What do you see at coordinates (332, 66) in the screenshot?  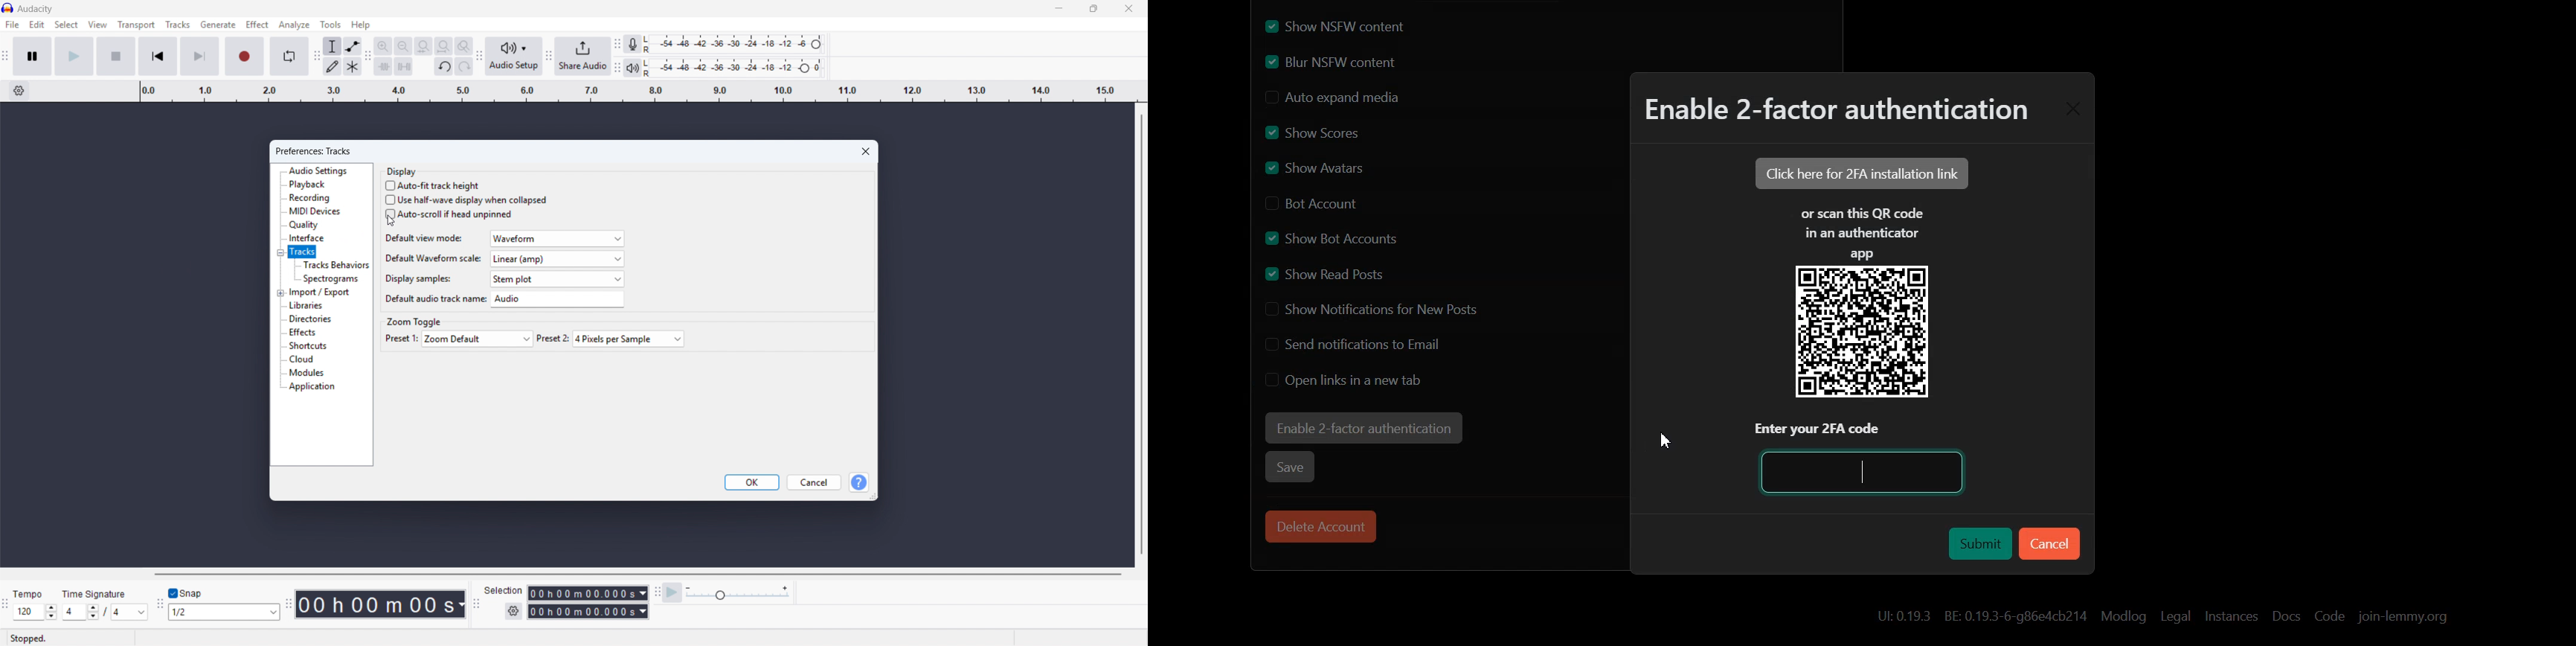 I see `draw tool` at bounding box center [332, 66].